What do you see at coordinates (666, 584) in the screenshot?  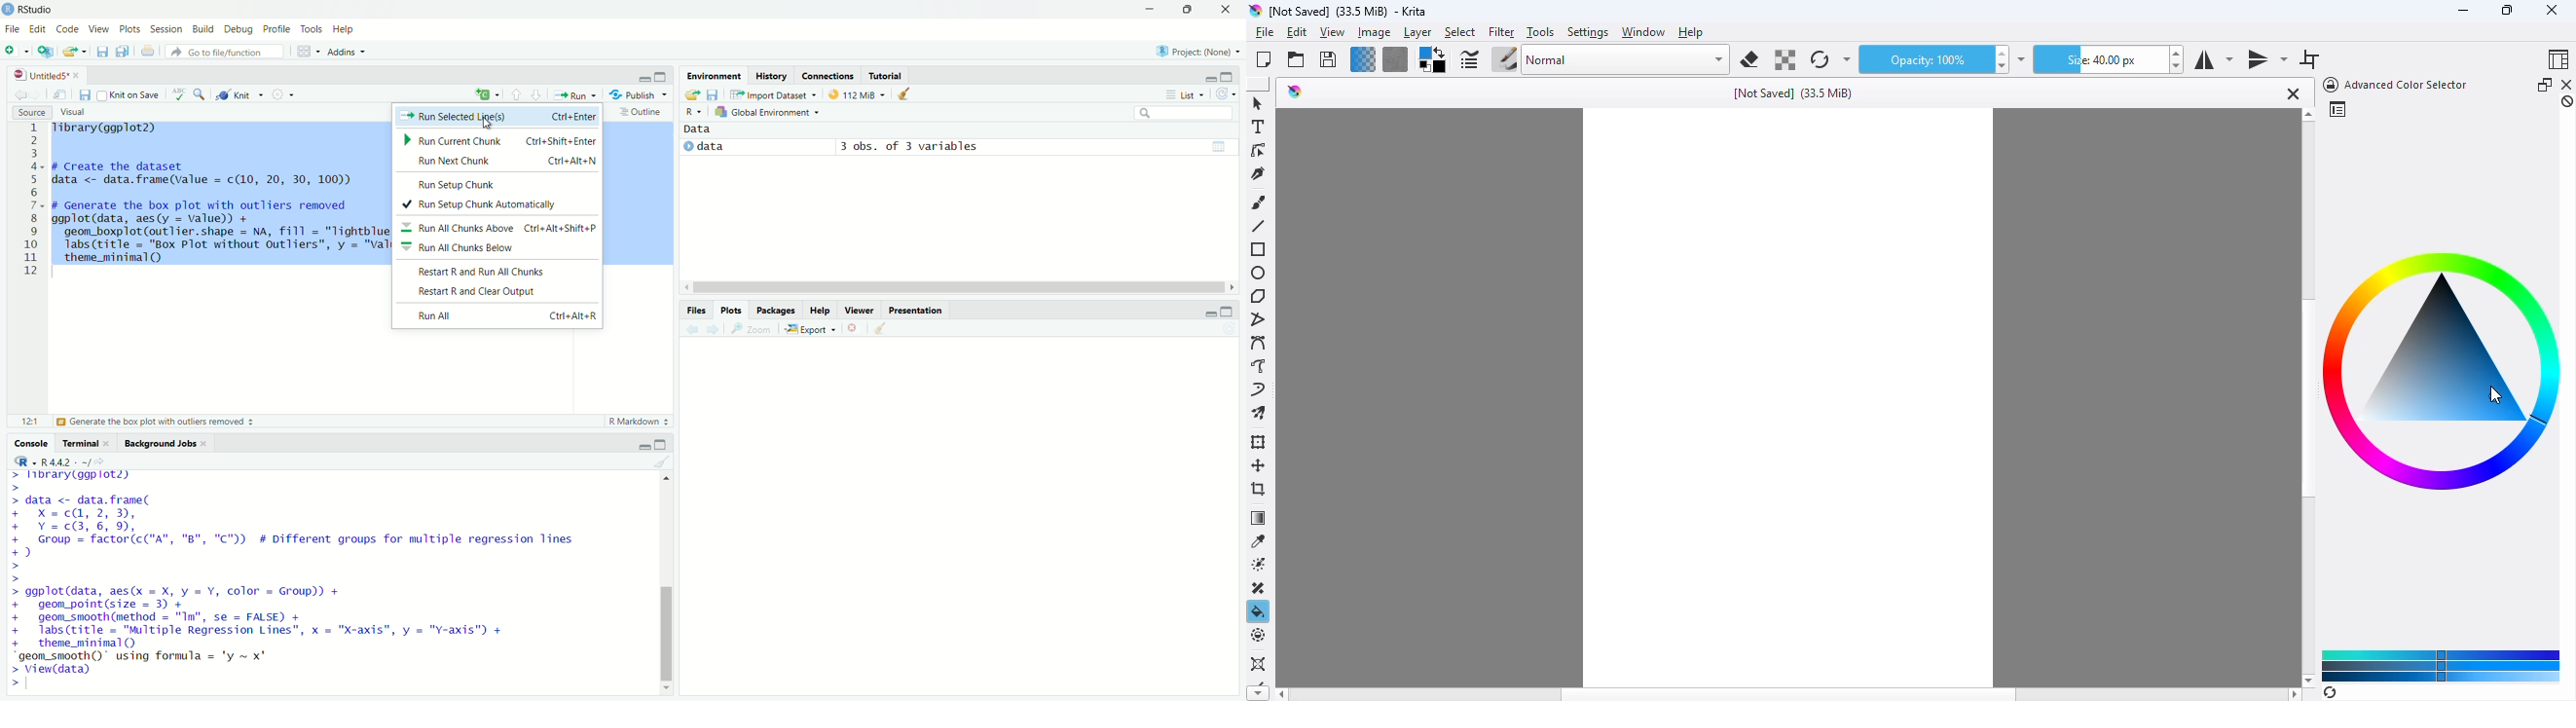 I see `scroll bar` at bounding box center [666, 584].